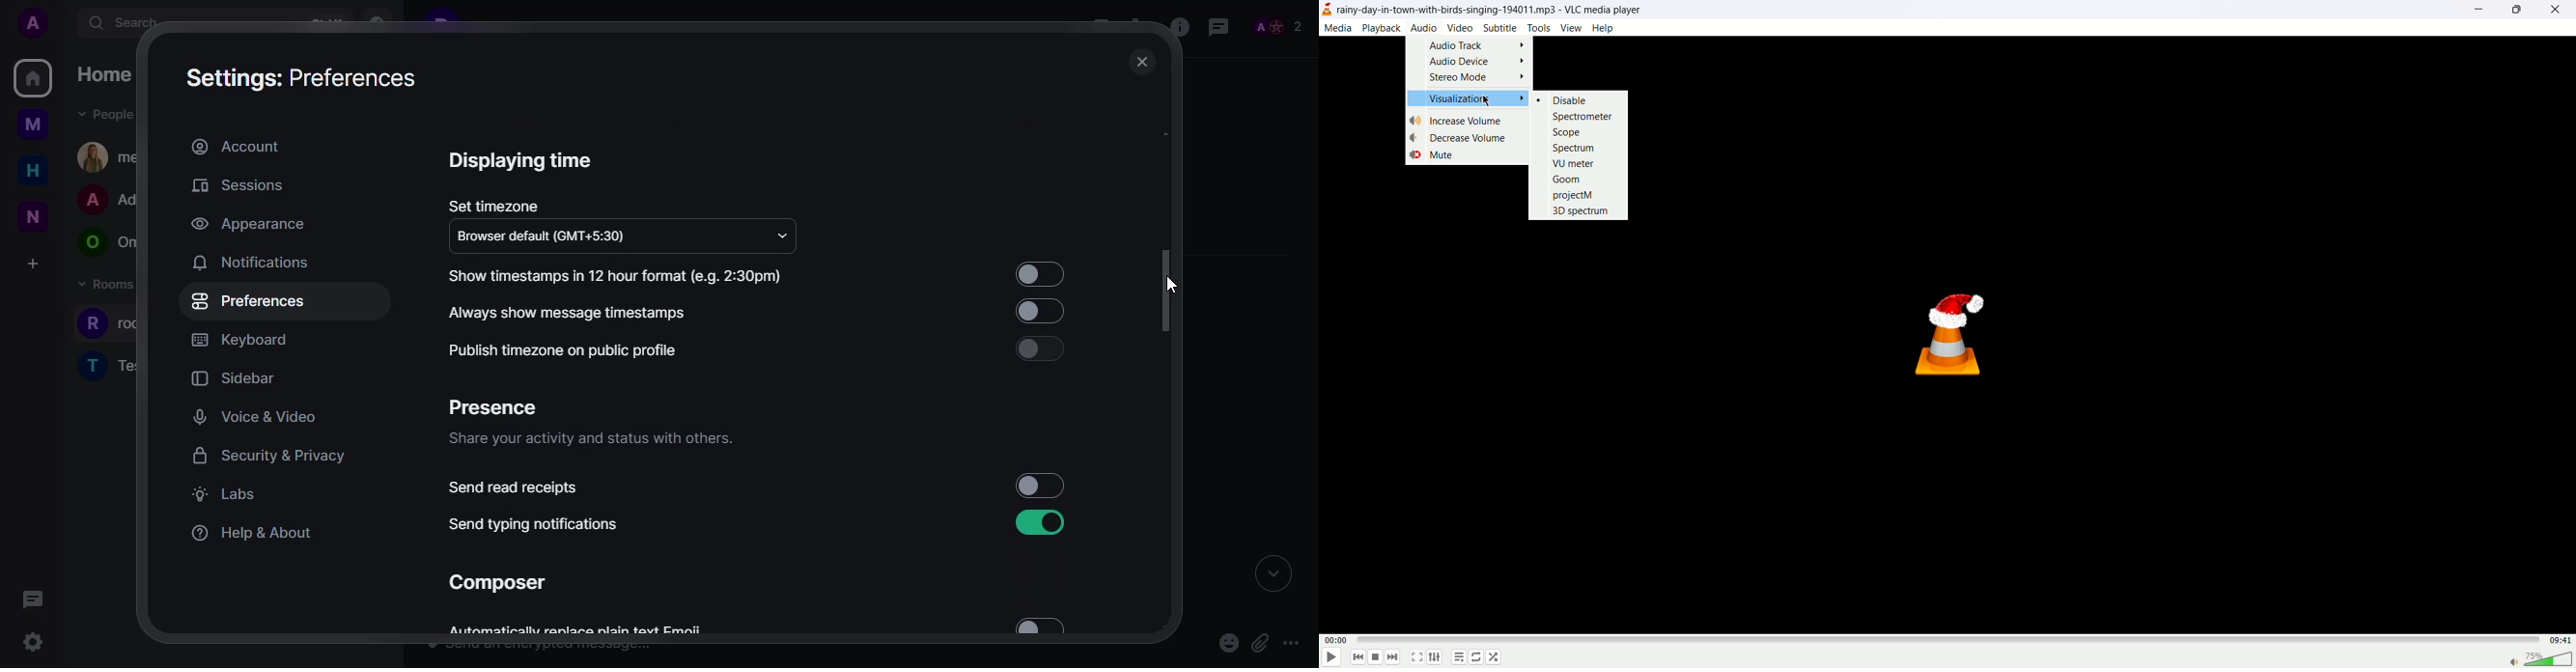 The width and height of the screenshot is (2576, 672). I want to click on sessions, so click(238, 185).